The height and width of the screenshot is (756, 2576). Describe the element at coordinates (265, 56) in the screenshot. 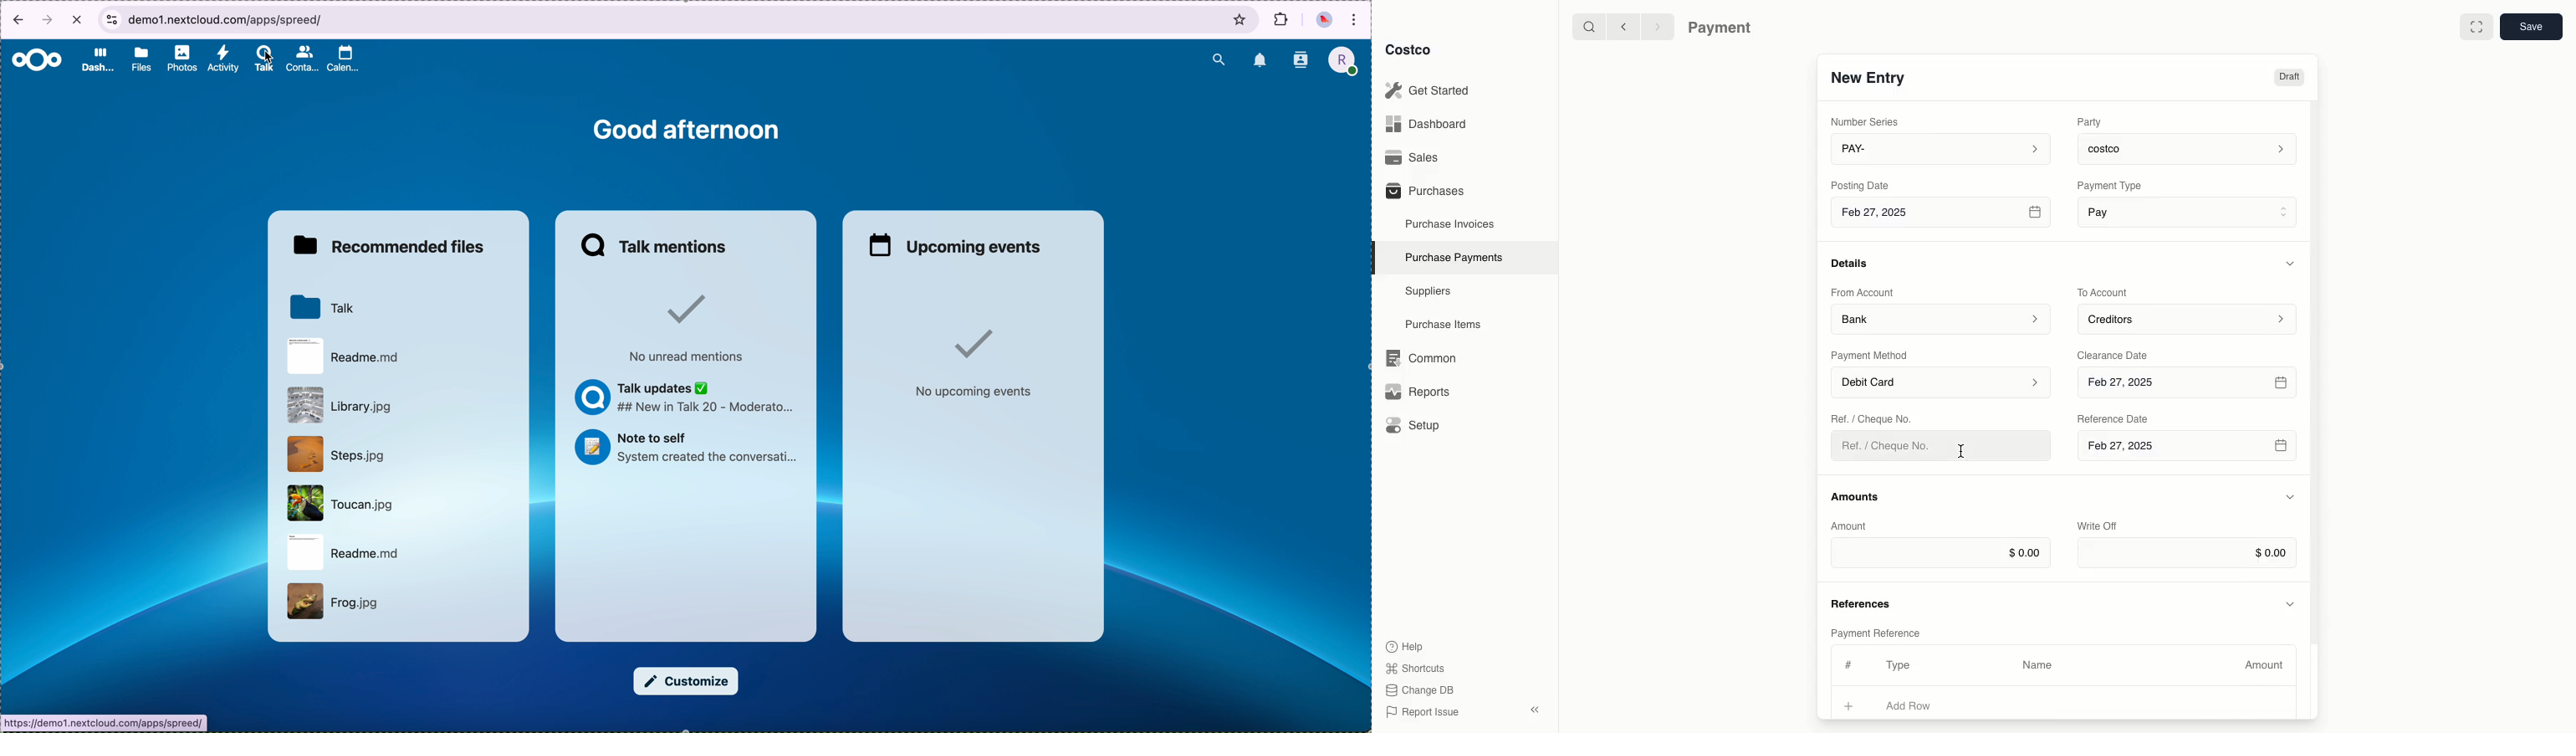

I see `cursor` at that location.